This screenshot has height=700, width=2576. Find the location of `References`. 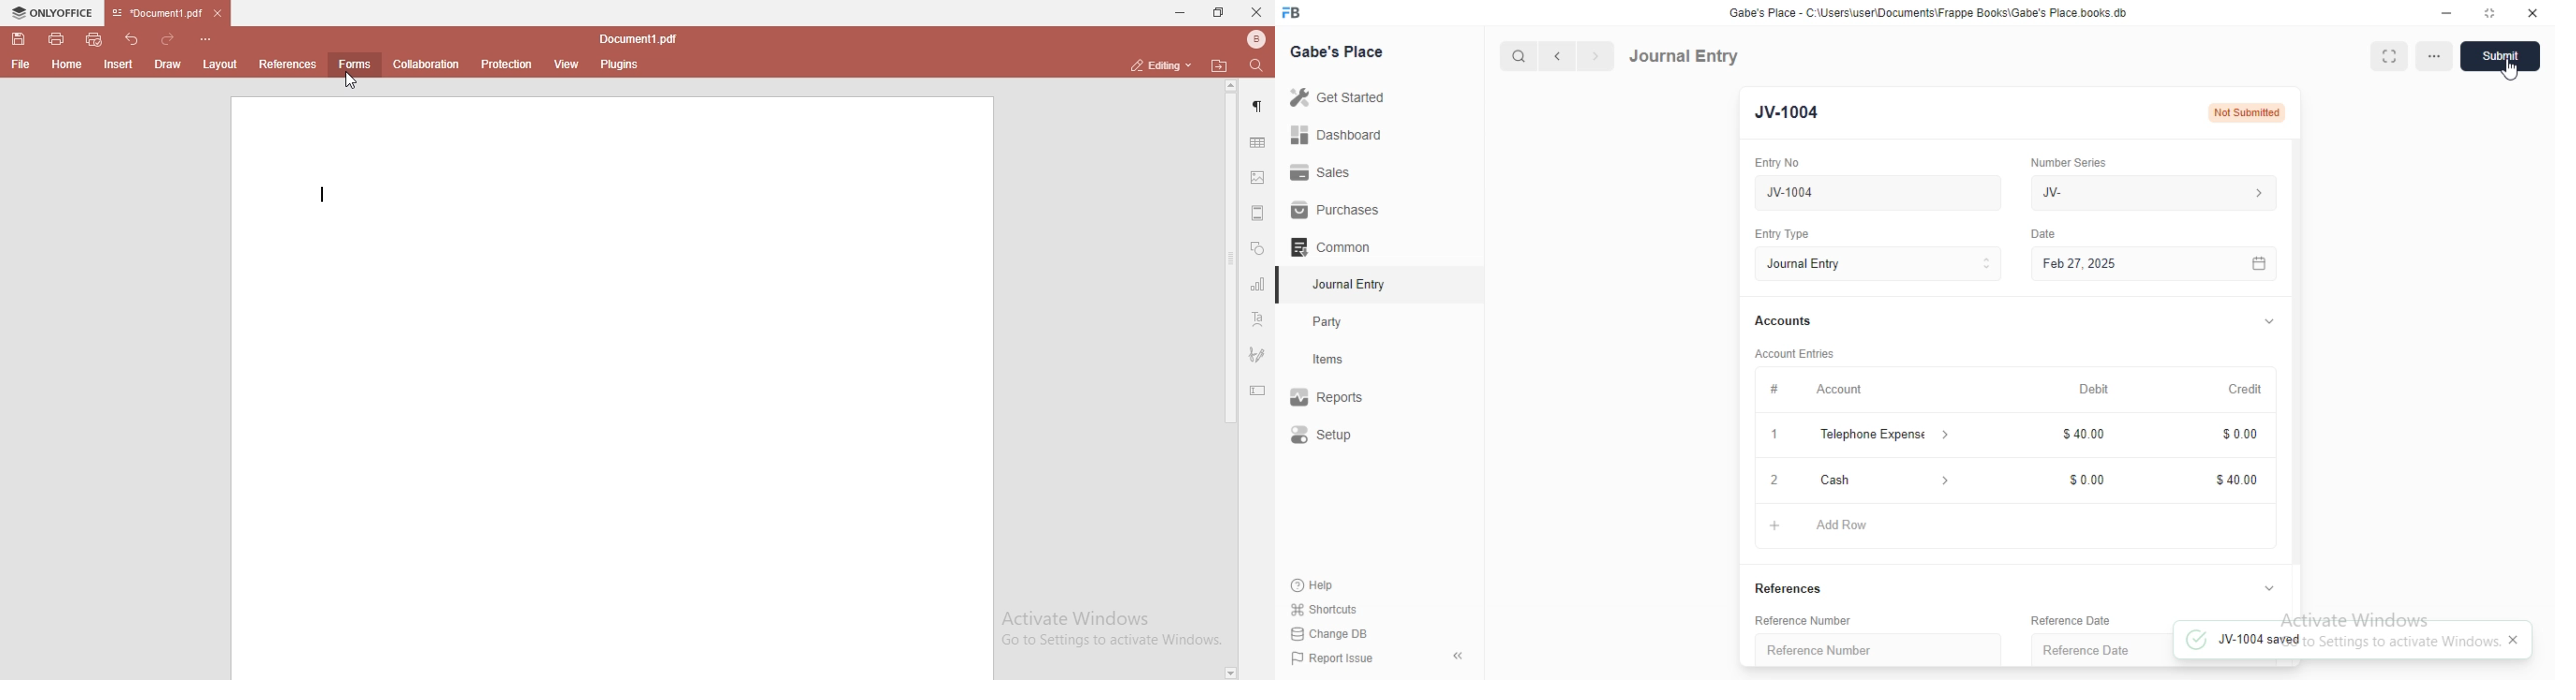

References is located at coordinates (1786, 588).